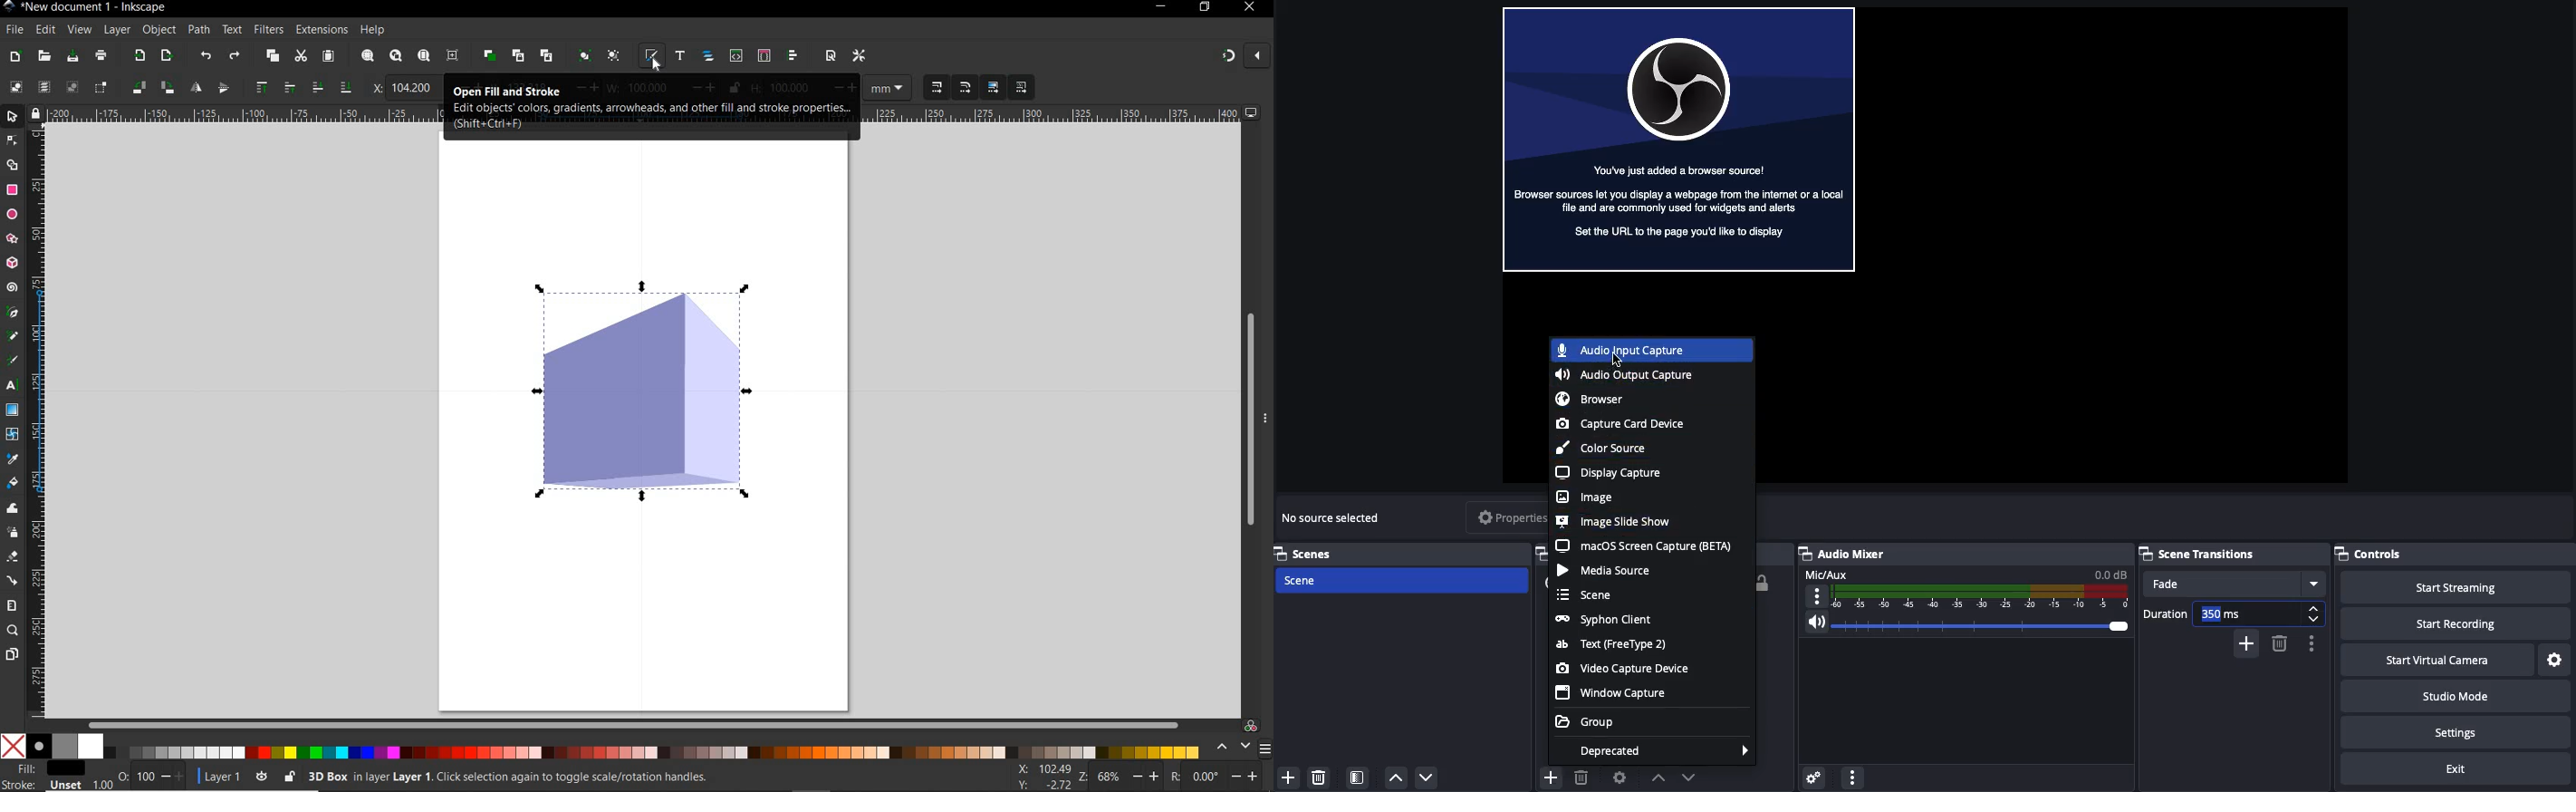  I want to click on Exit, so click(2439, 769).